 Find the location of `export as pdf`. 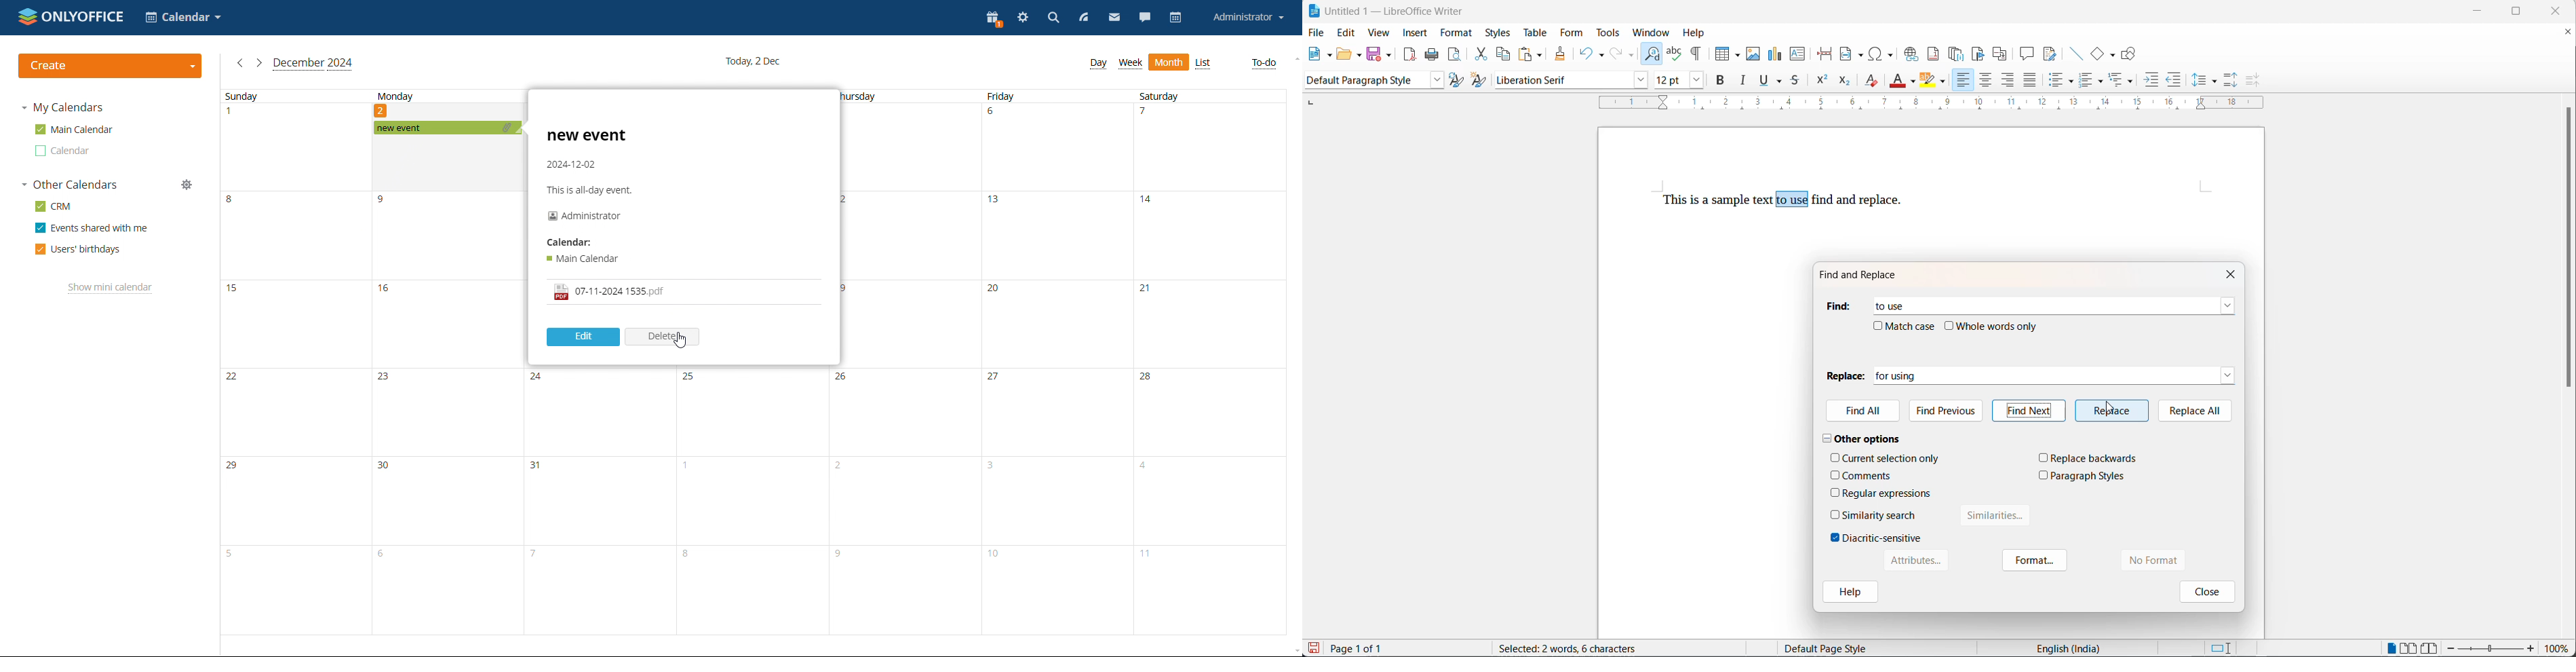

export as pdf is located at coordinates (1409, 54).